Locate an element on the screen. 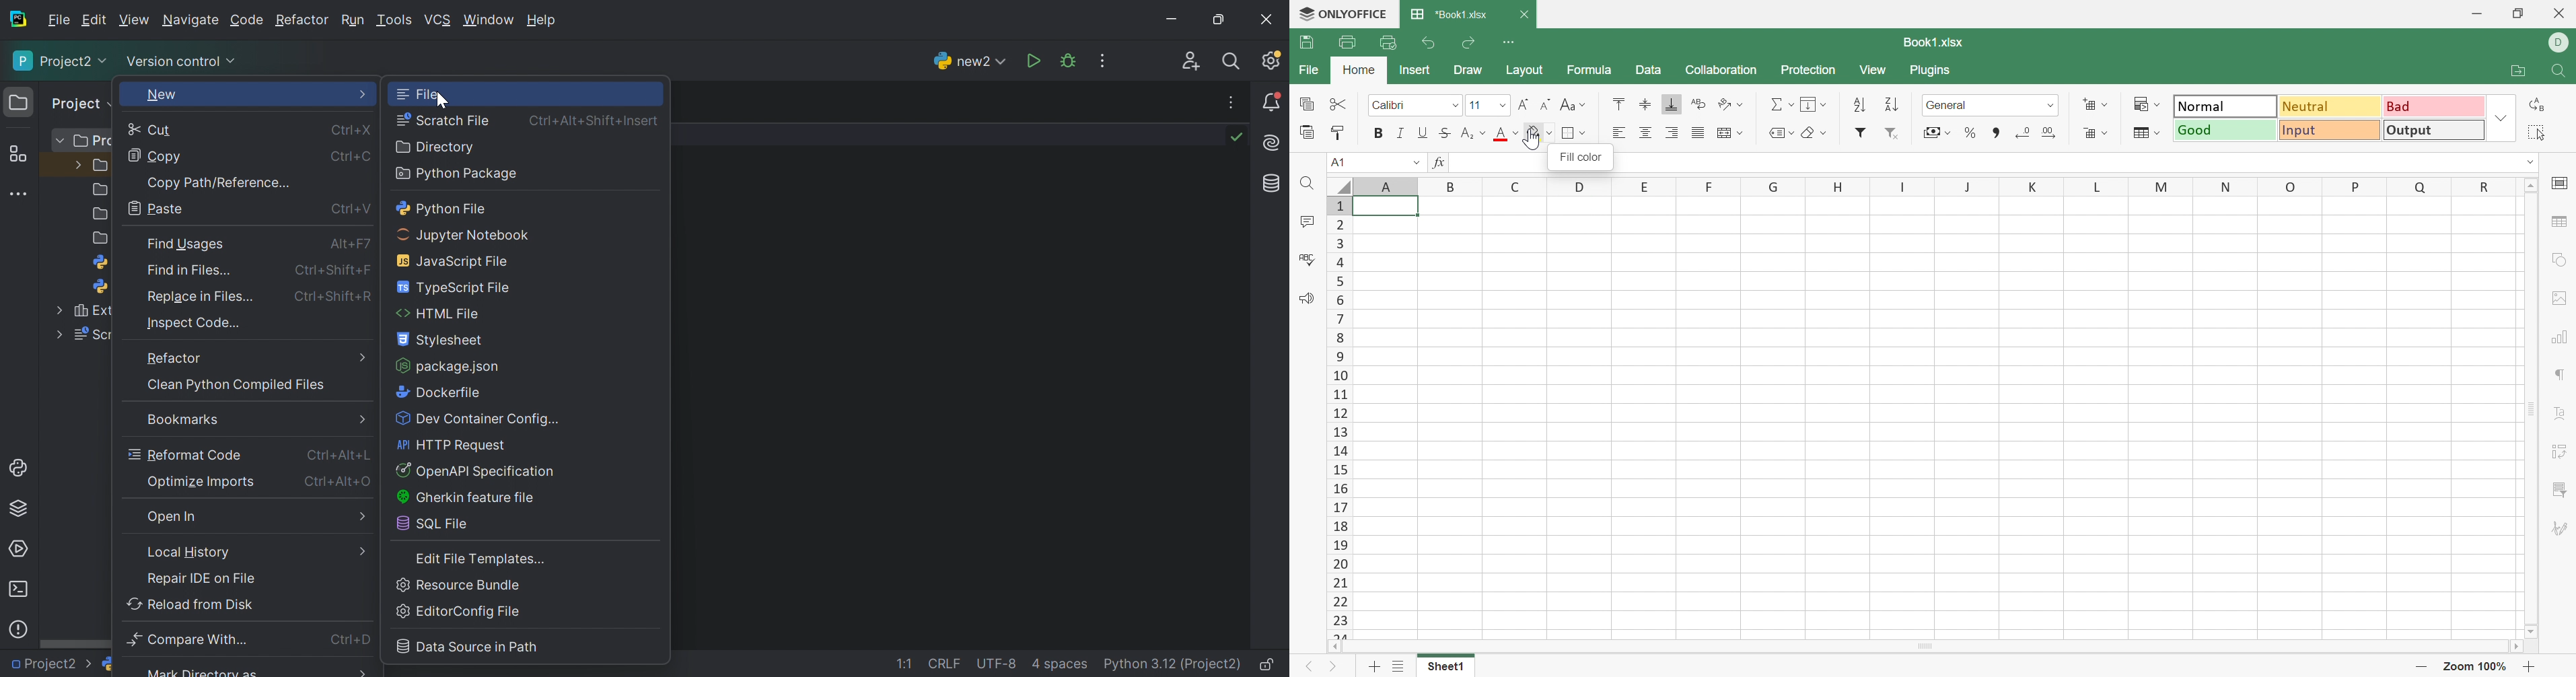  Gherkin feature file is located at coordinates (464, 498).